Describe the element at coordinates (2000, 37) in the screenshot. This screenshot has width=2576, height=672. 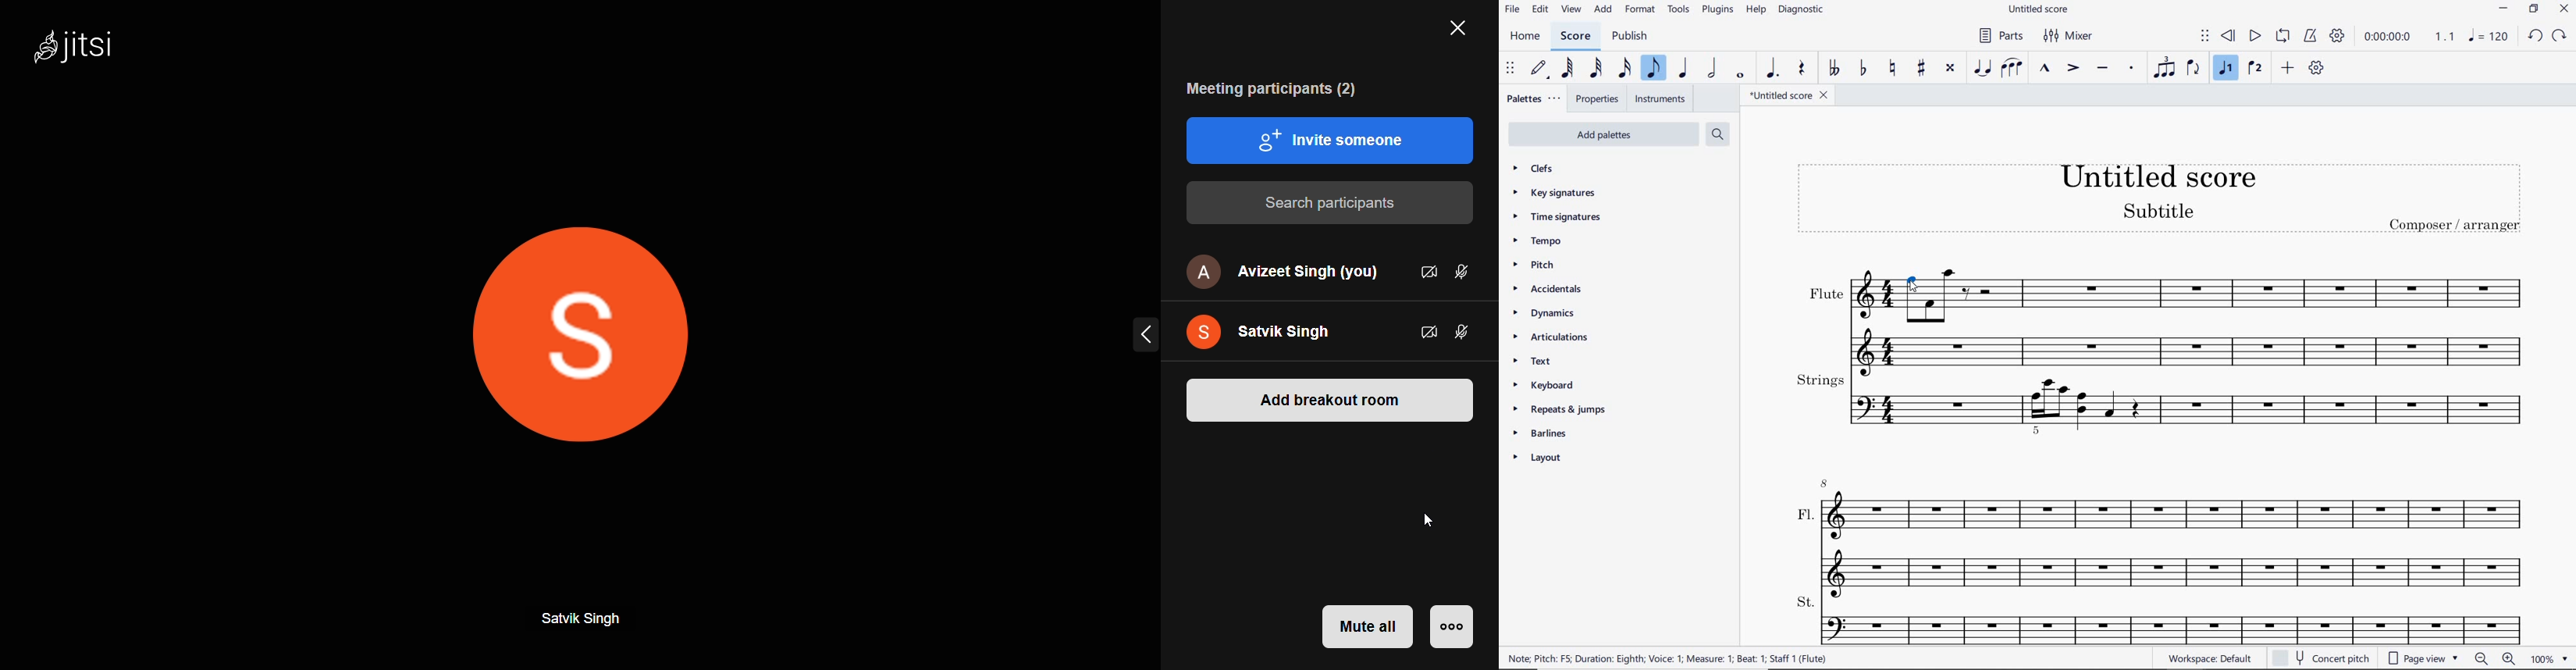
I see `PARTS` at that location.